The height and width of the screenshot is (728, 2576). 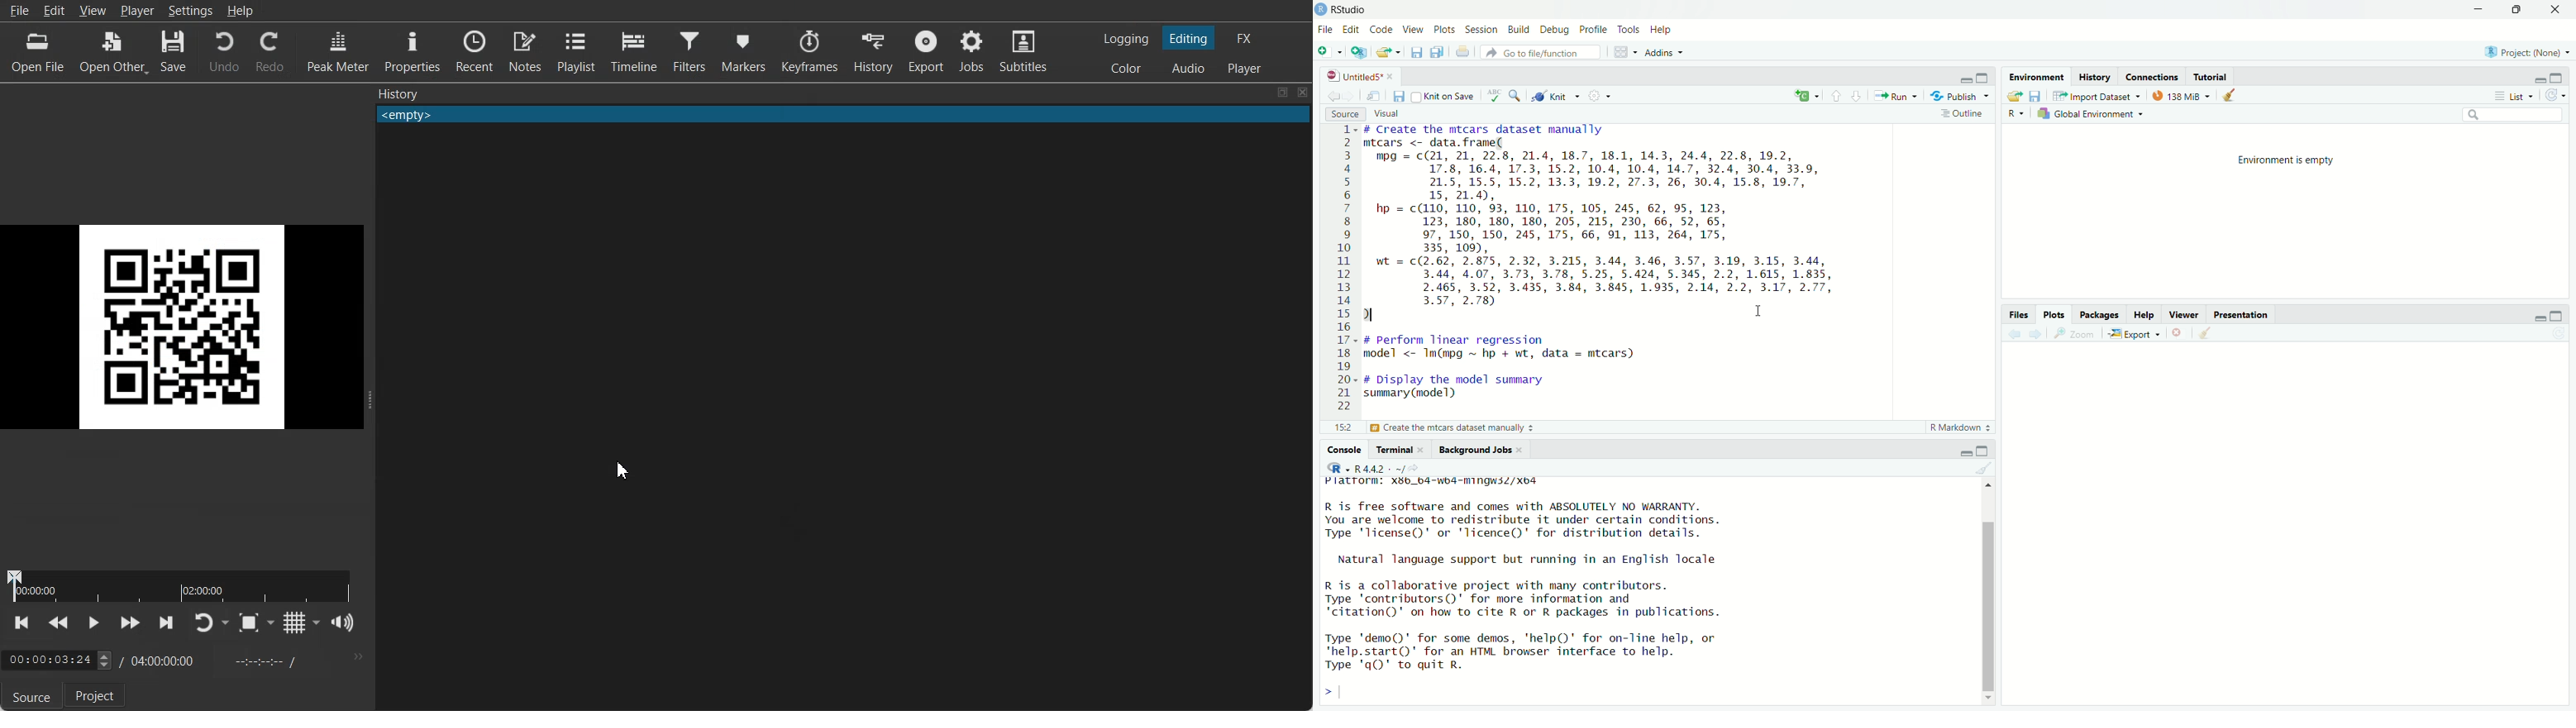 What do you see at coordinates (2480, 9) in the screenshot?
I see `minimize` at bounding box center [2480, 9].